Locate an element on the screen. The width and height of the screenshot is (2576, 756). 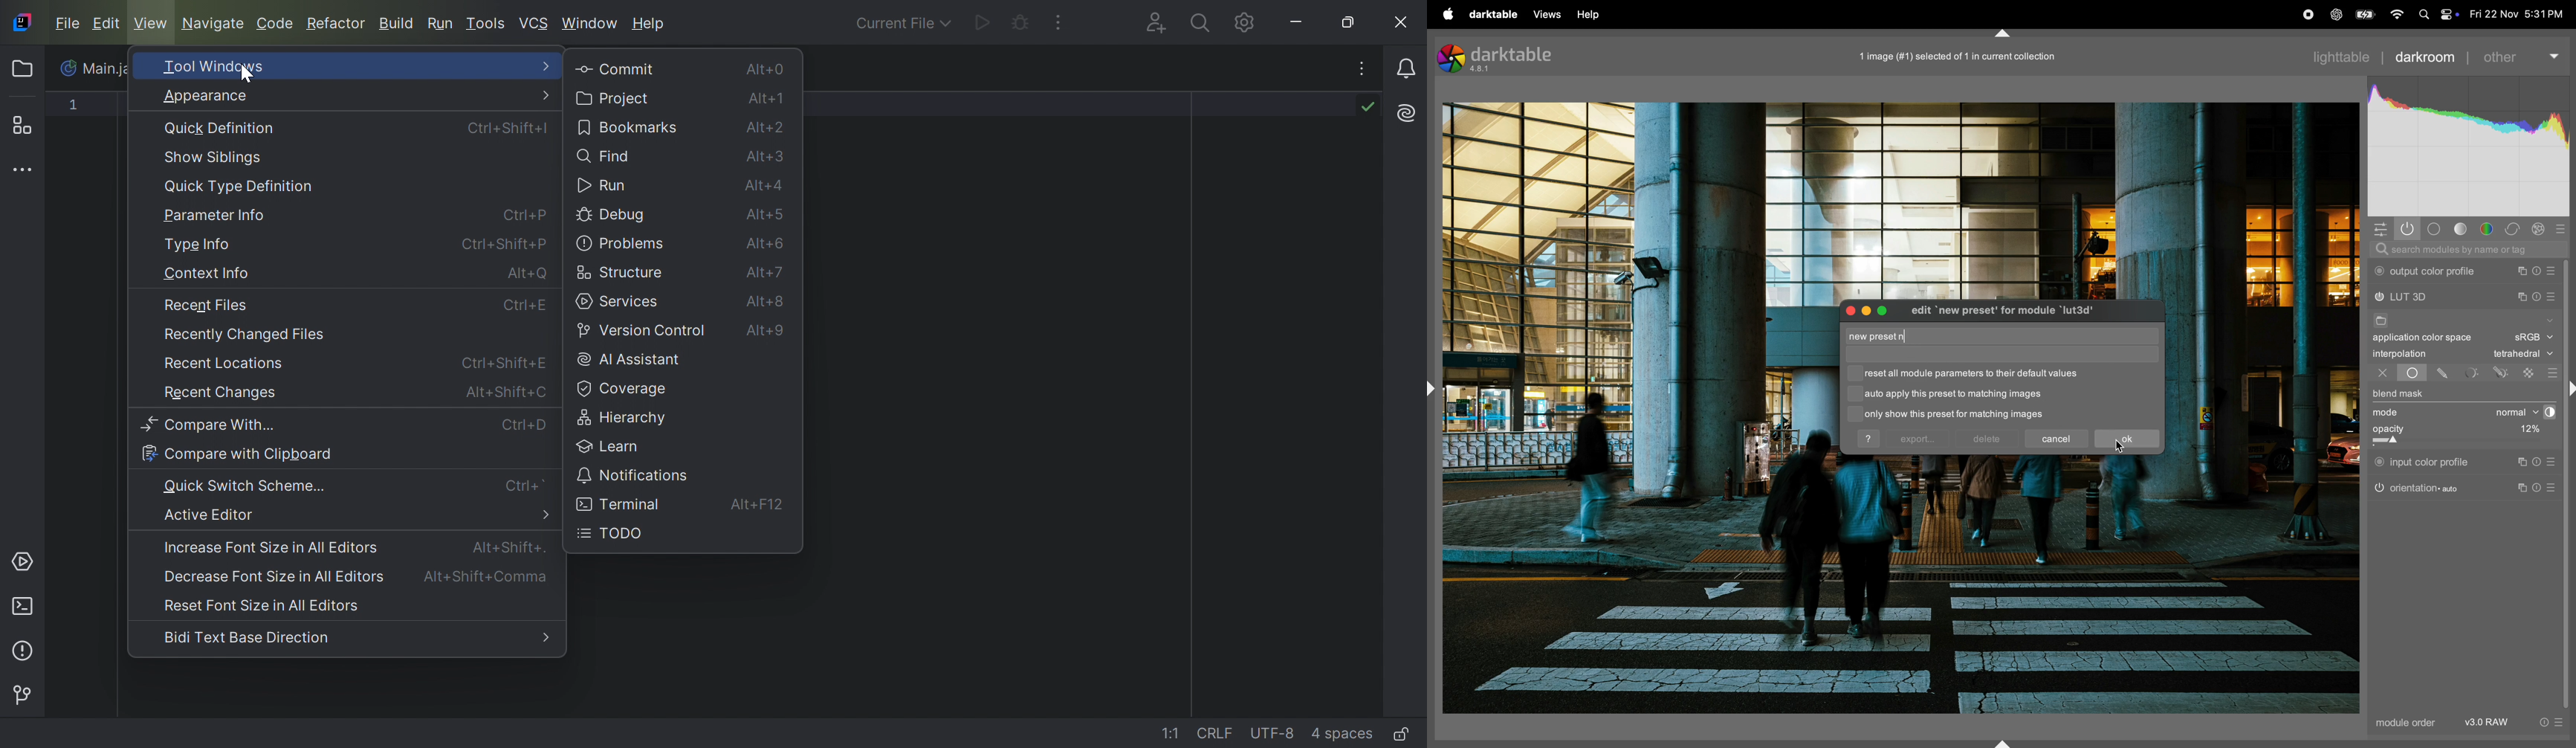
Structure is located at coordinates (620, 273).